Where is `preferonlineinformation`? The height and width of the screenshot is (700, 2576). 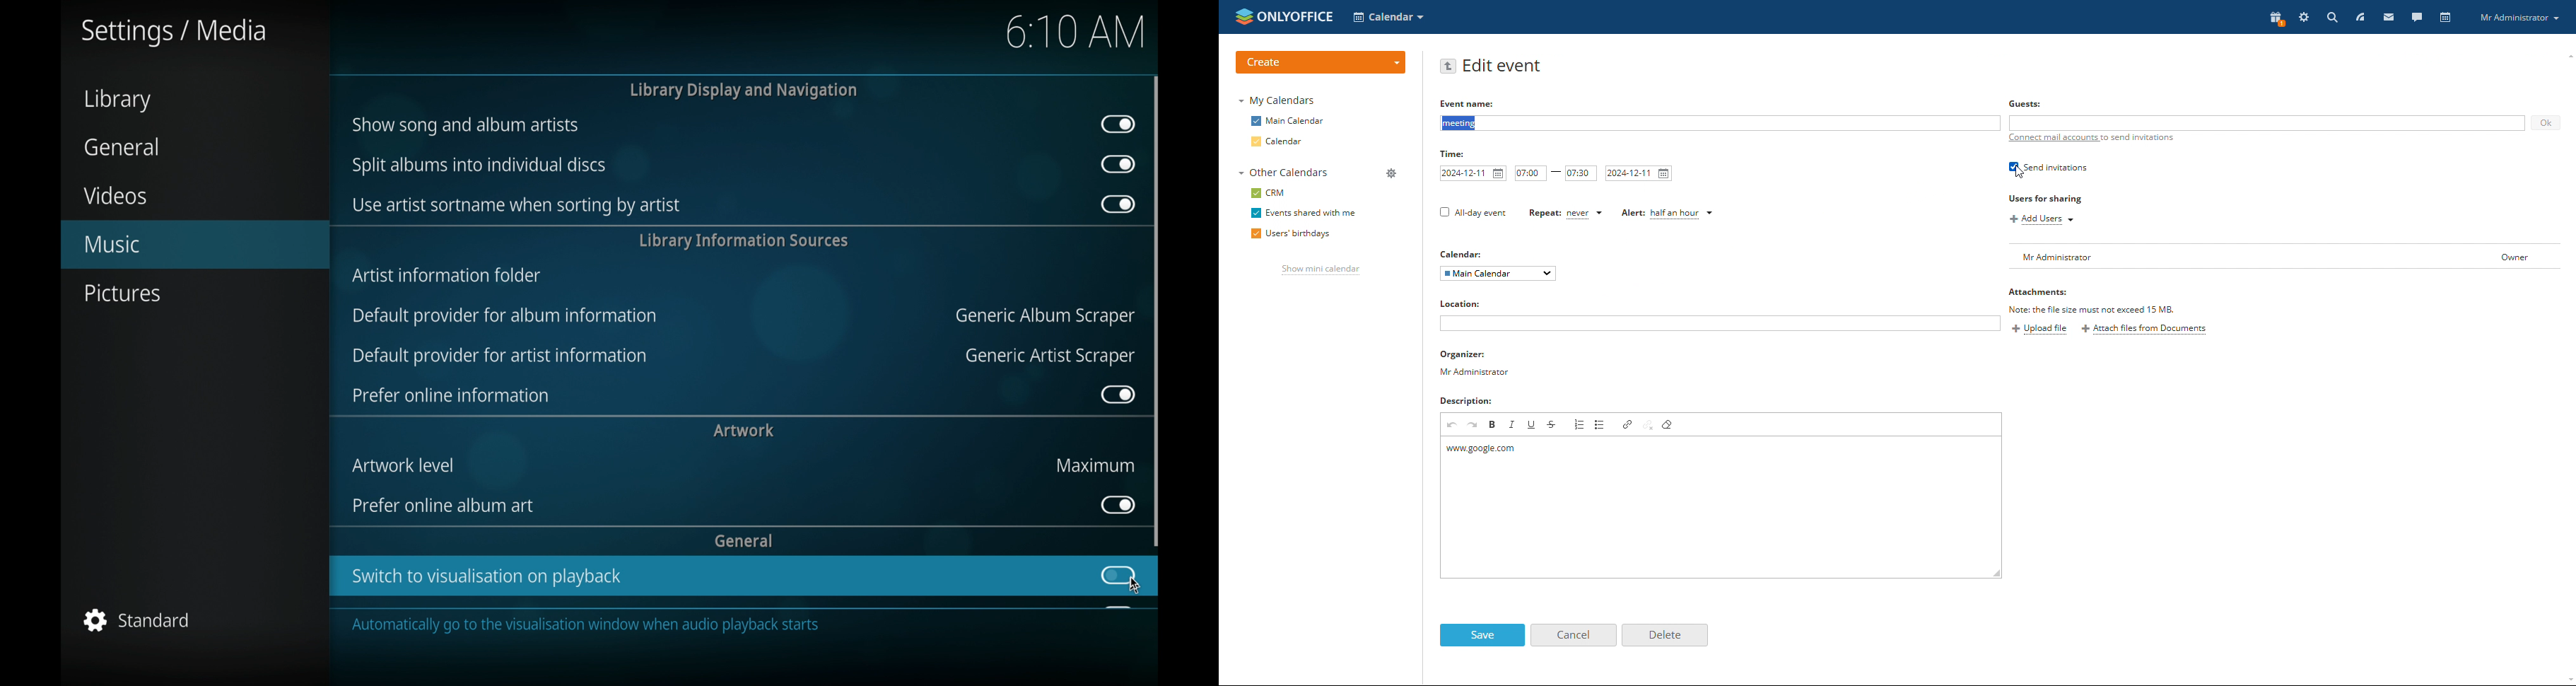
preferonlineinformation is located at coordinates (451, 396).